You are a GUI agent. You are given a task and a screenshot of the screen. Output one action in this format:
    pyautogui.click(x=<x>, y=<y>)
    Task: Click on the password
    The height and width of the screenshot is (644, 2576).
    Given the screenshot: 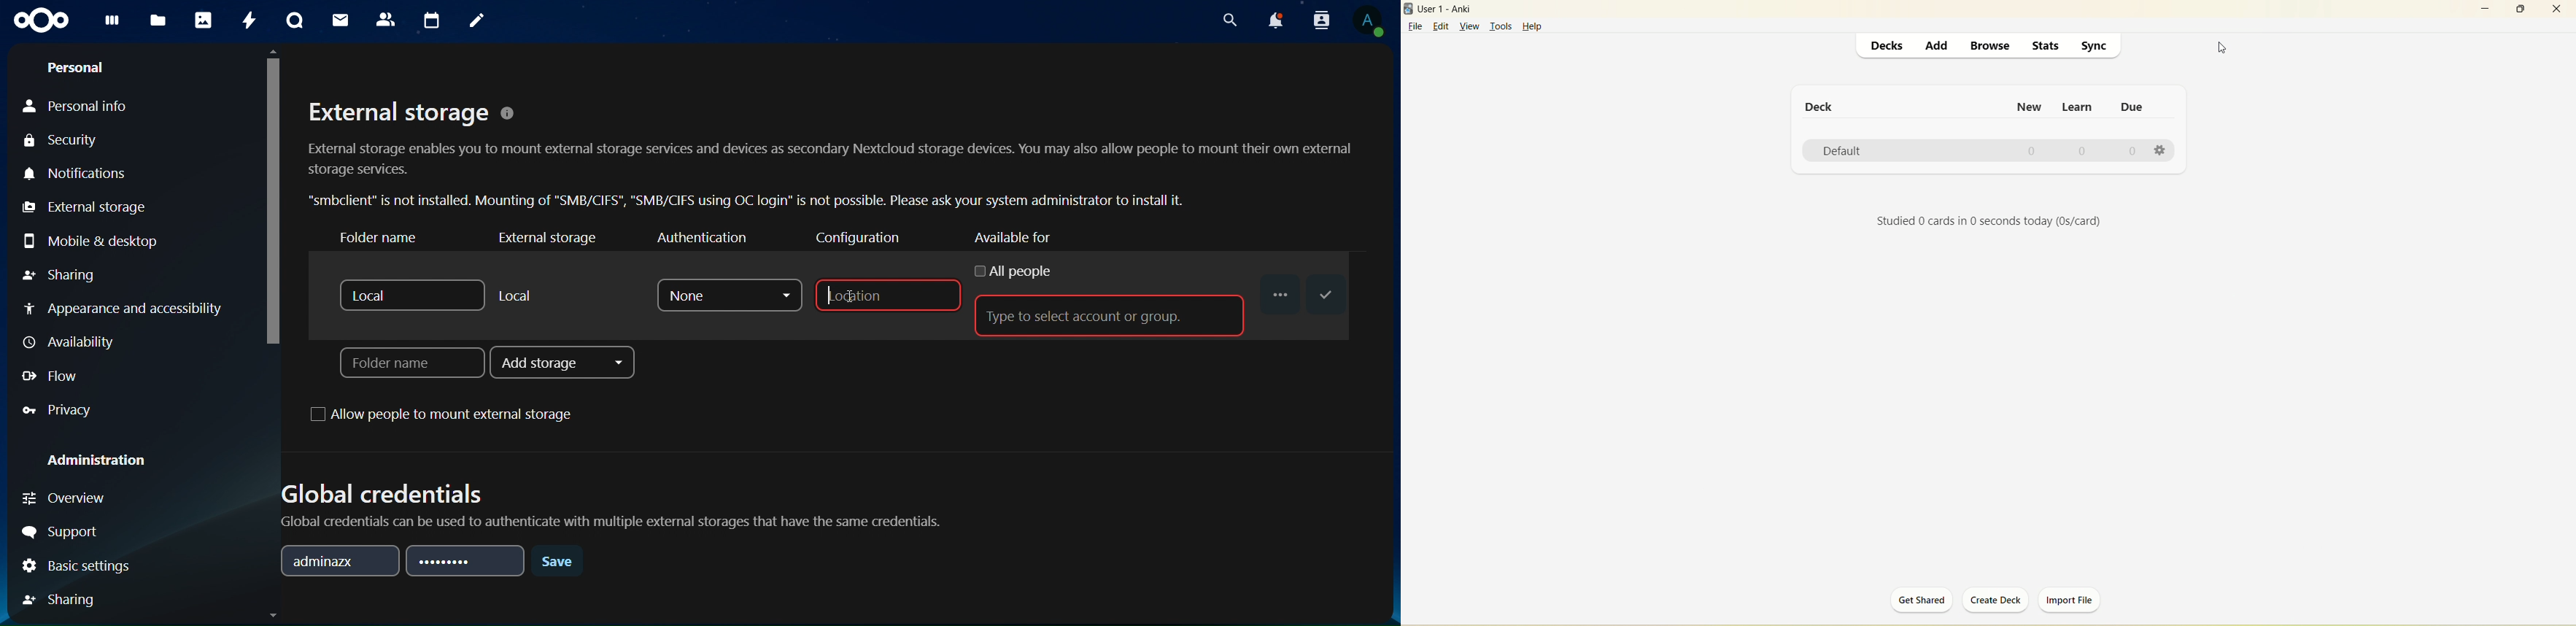 What is the action you would take?
    pyautogui.click(x=468, y=561)
    